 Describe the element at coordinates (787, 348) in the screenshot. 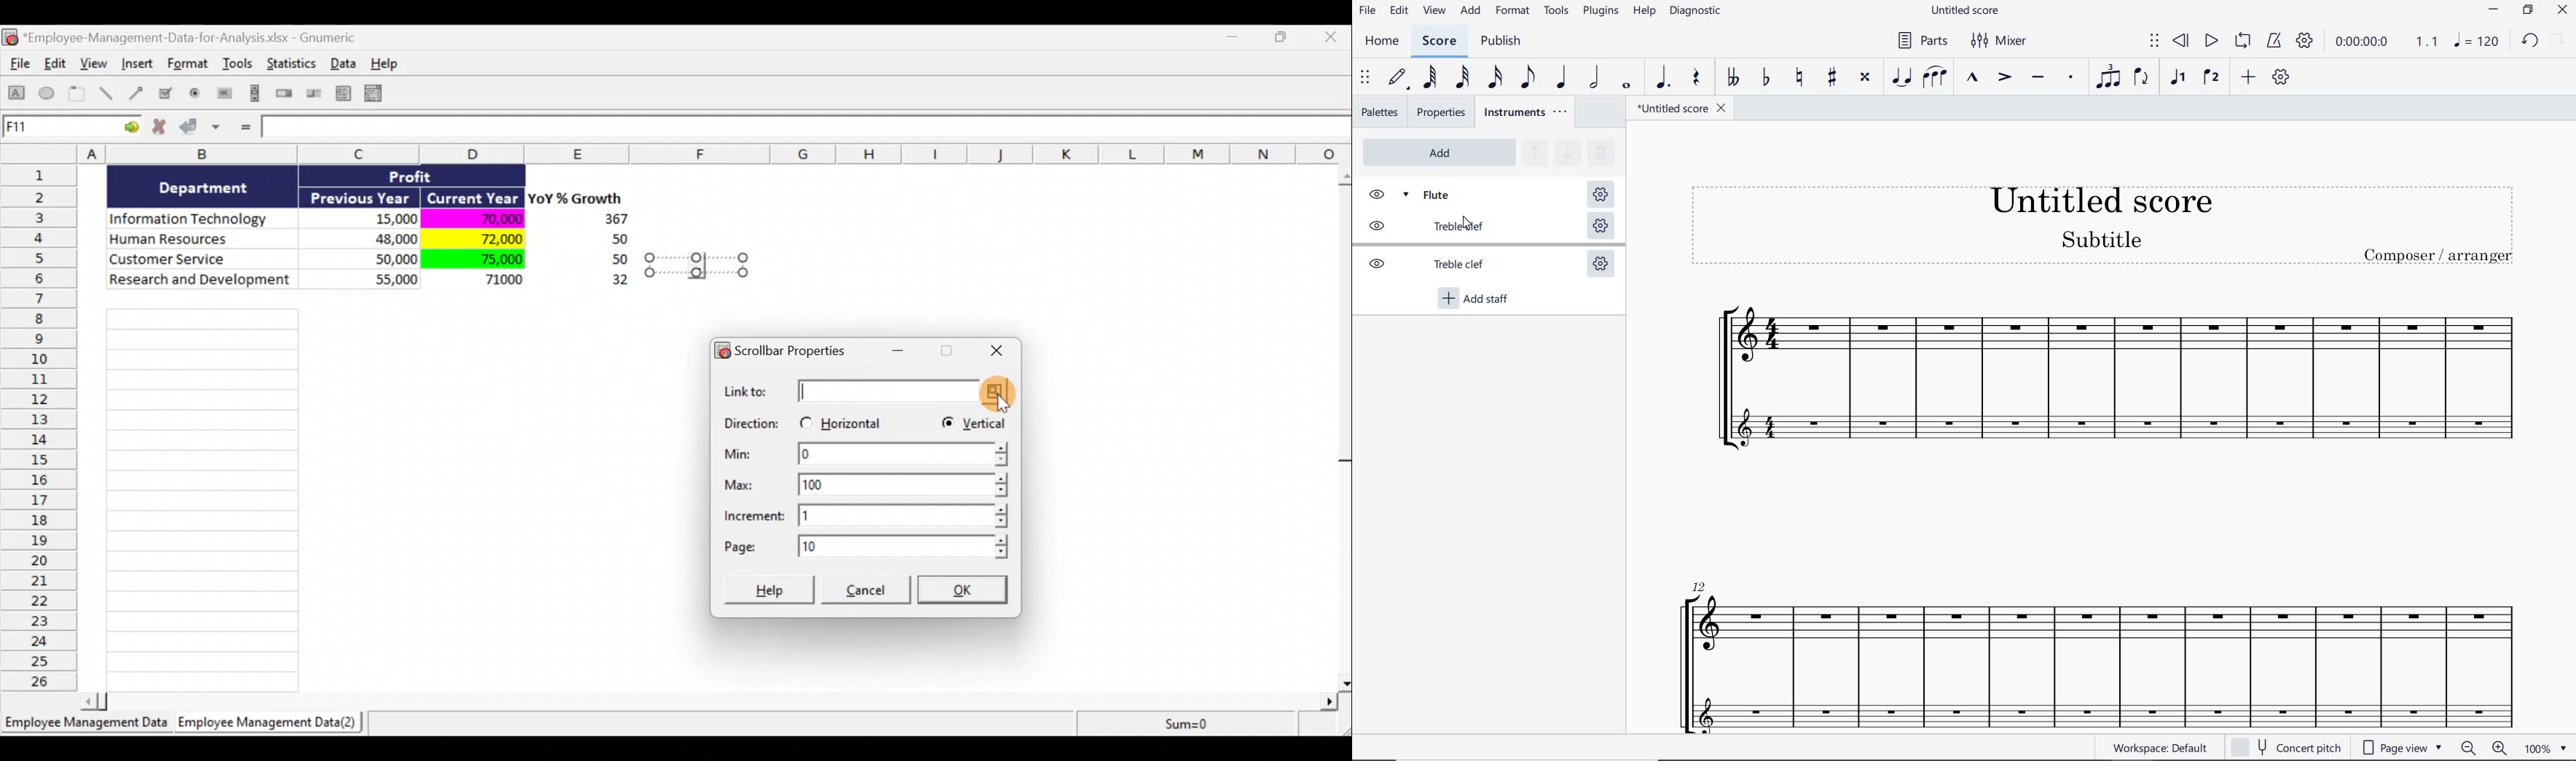

I see `Scrollbar properties` at that location.